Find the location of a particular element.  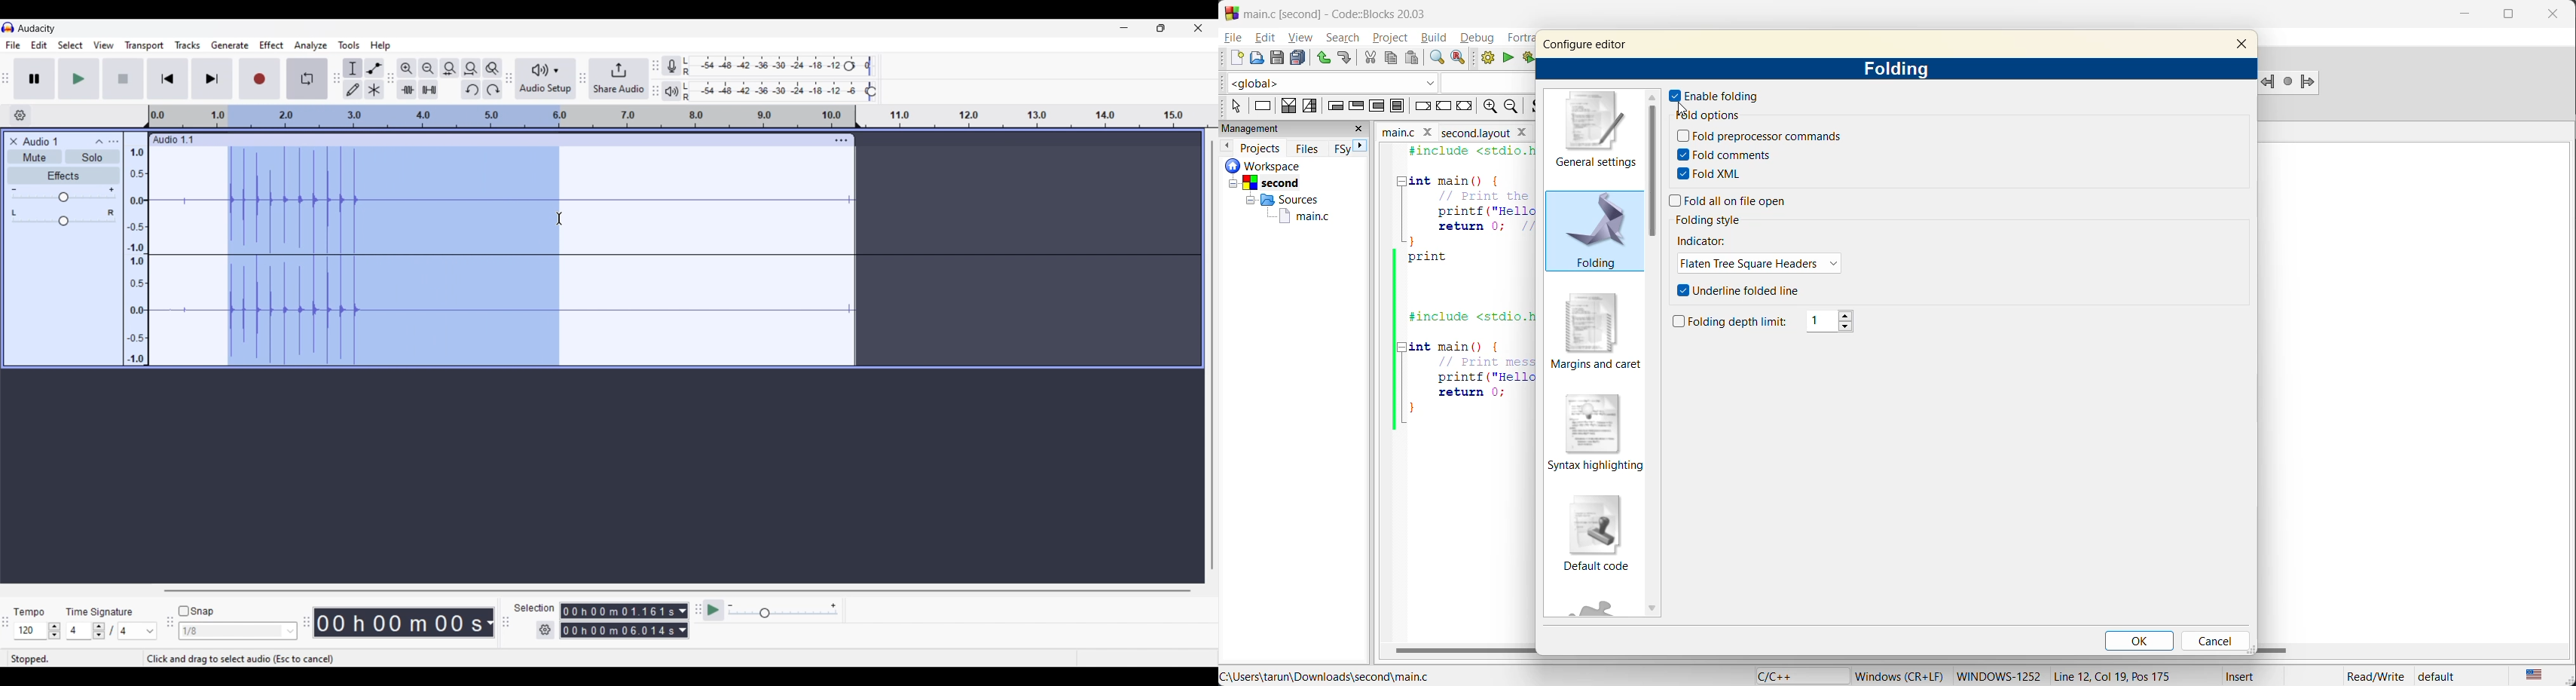

Pan to left is located at coordinates (14, 213).